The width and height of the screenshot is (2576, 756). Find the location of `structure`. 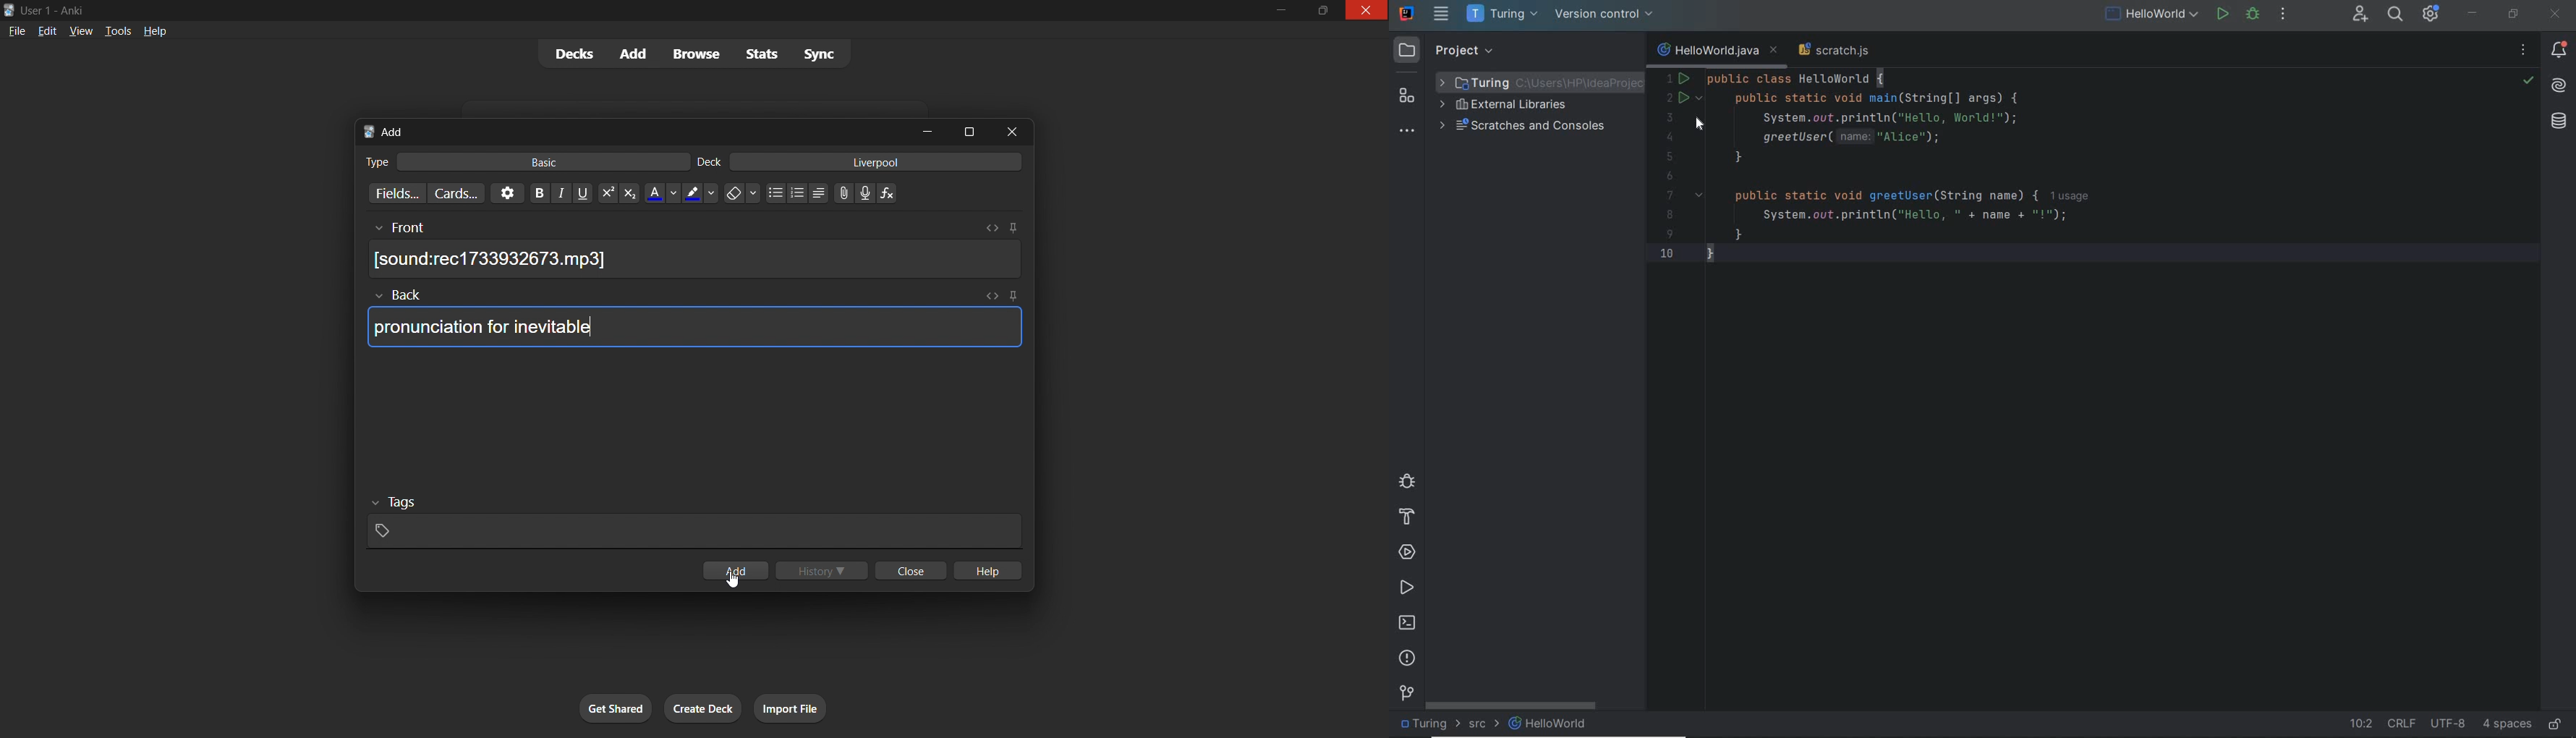

structure is located at coordinates (1407, 98).